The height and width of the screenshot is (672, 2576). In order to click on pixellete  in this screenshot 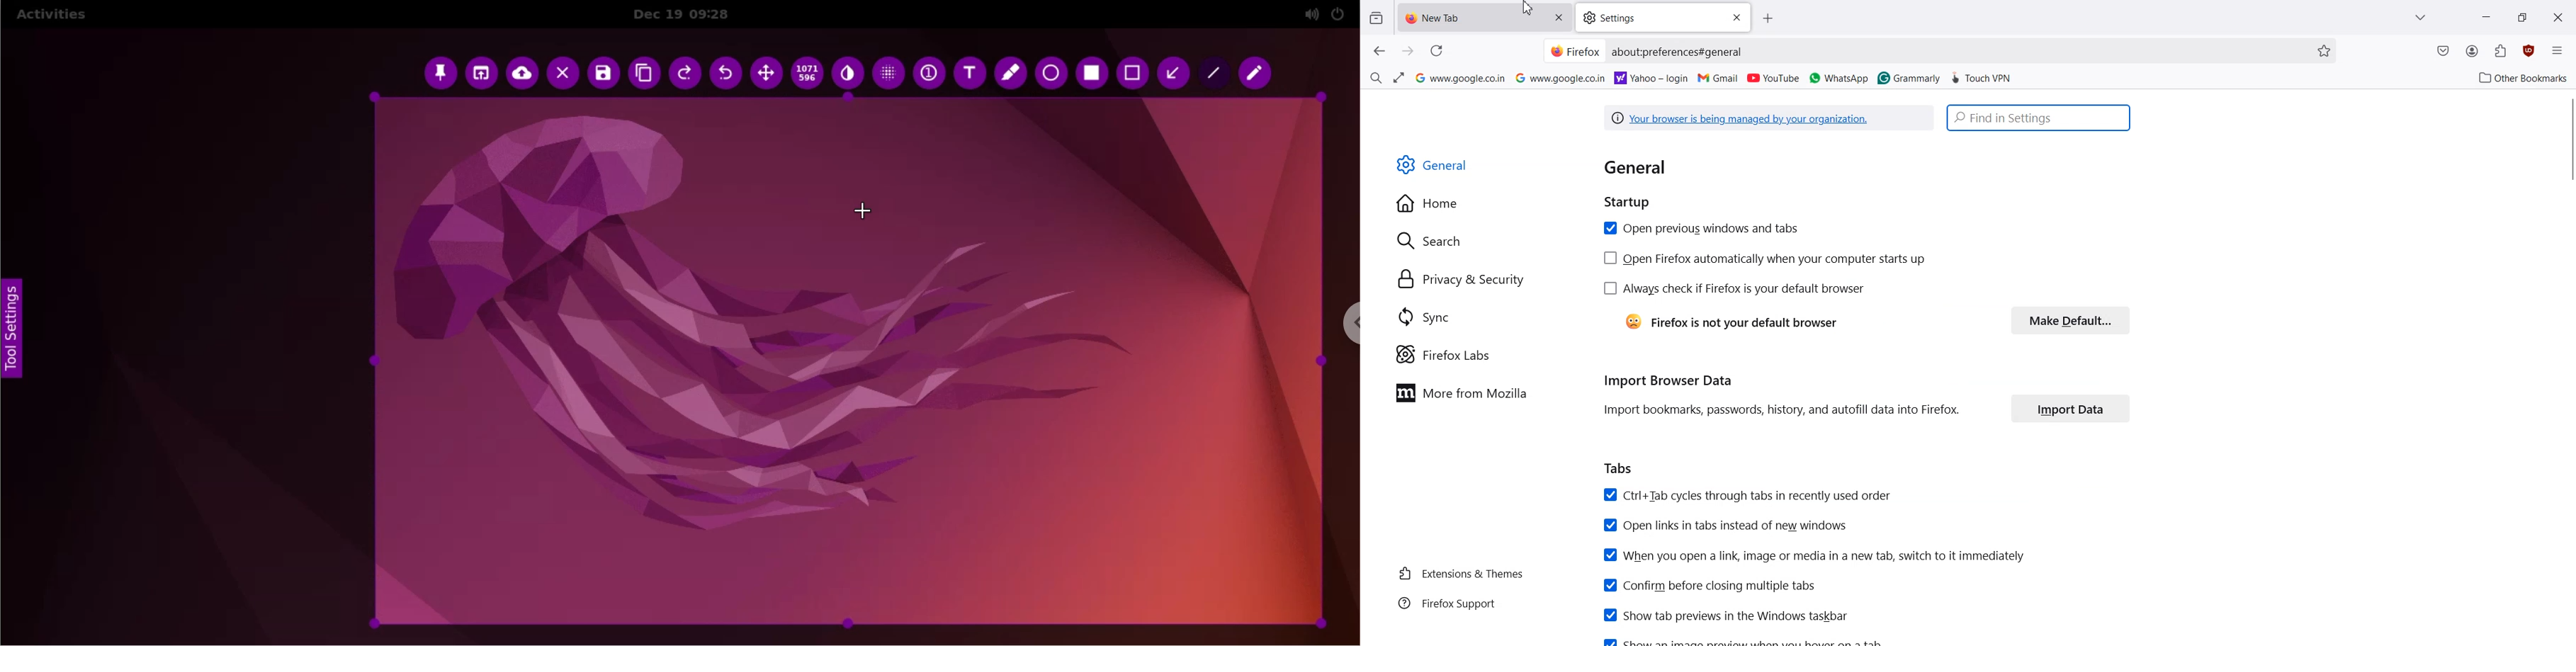, I will do `click(890, 73)`.